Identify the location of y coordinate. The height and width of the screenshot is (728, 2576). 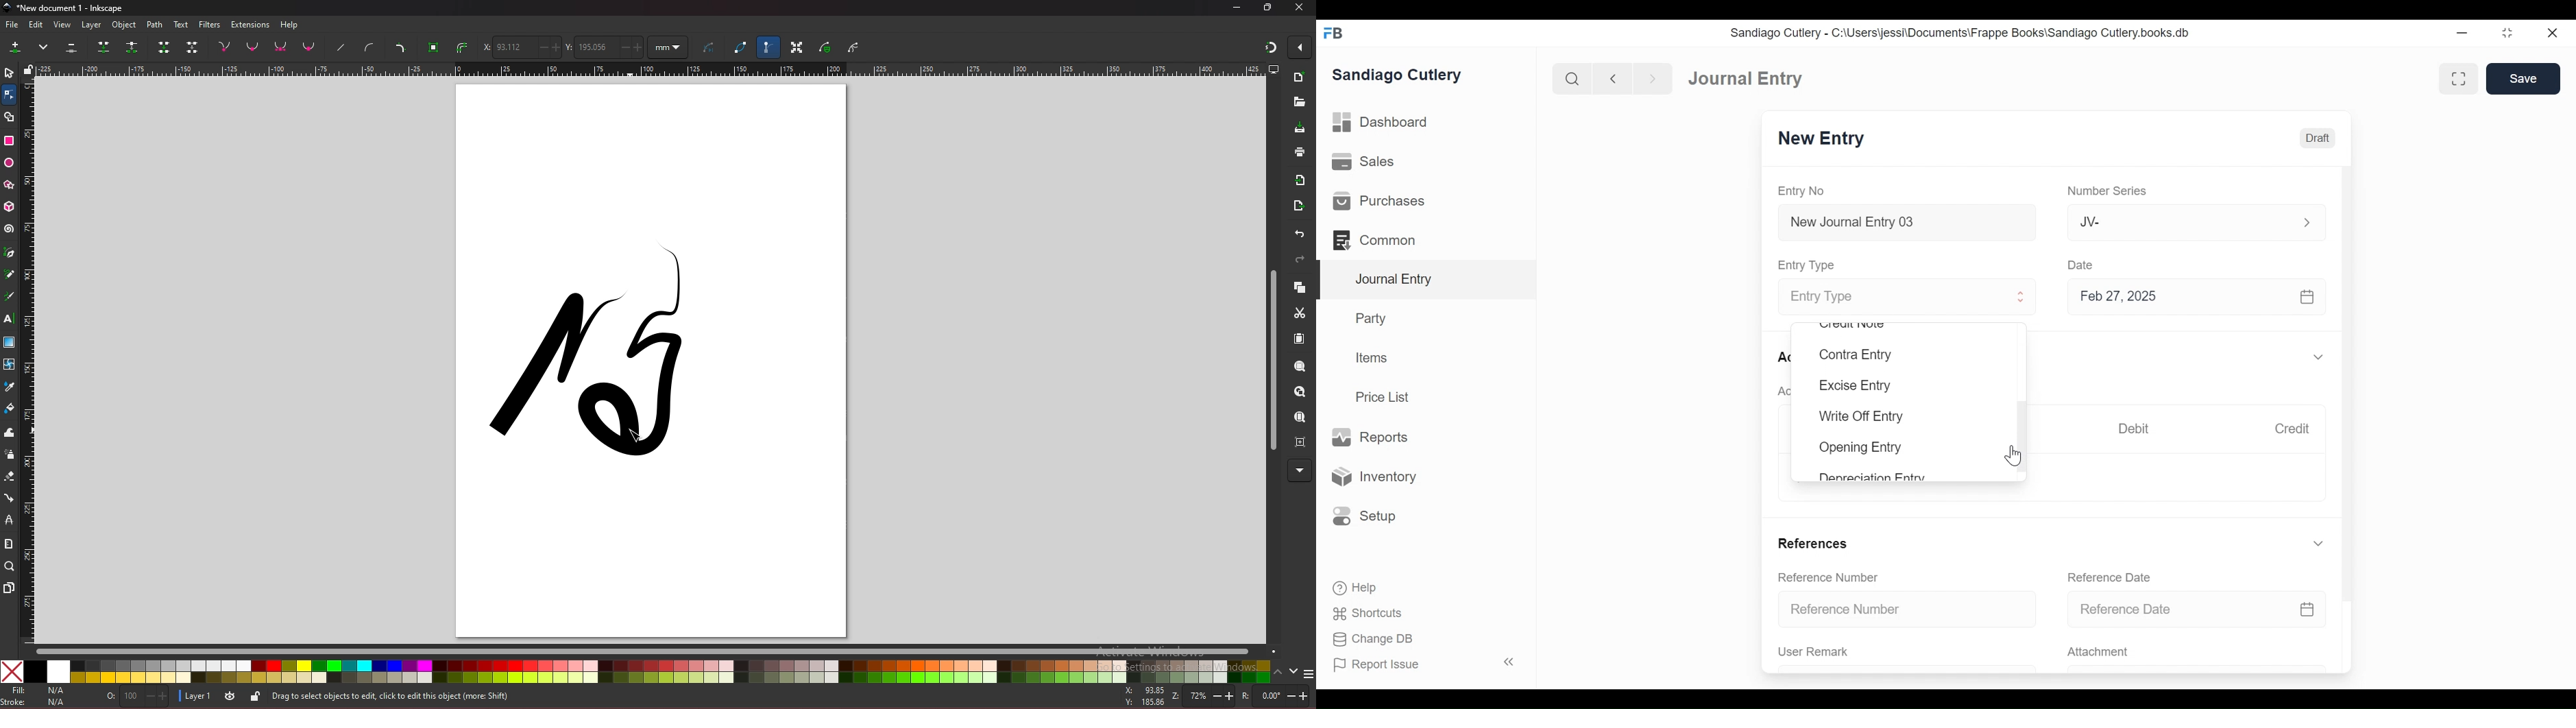
(605, 47).